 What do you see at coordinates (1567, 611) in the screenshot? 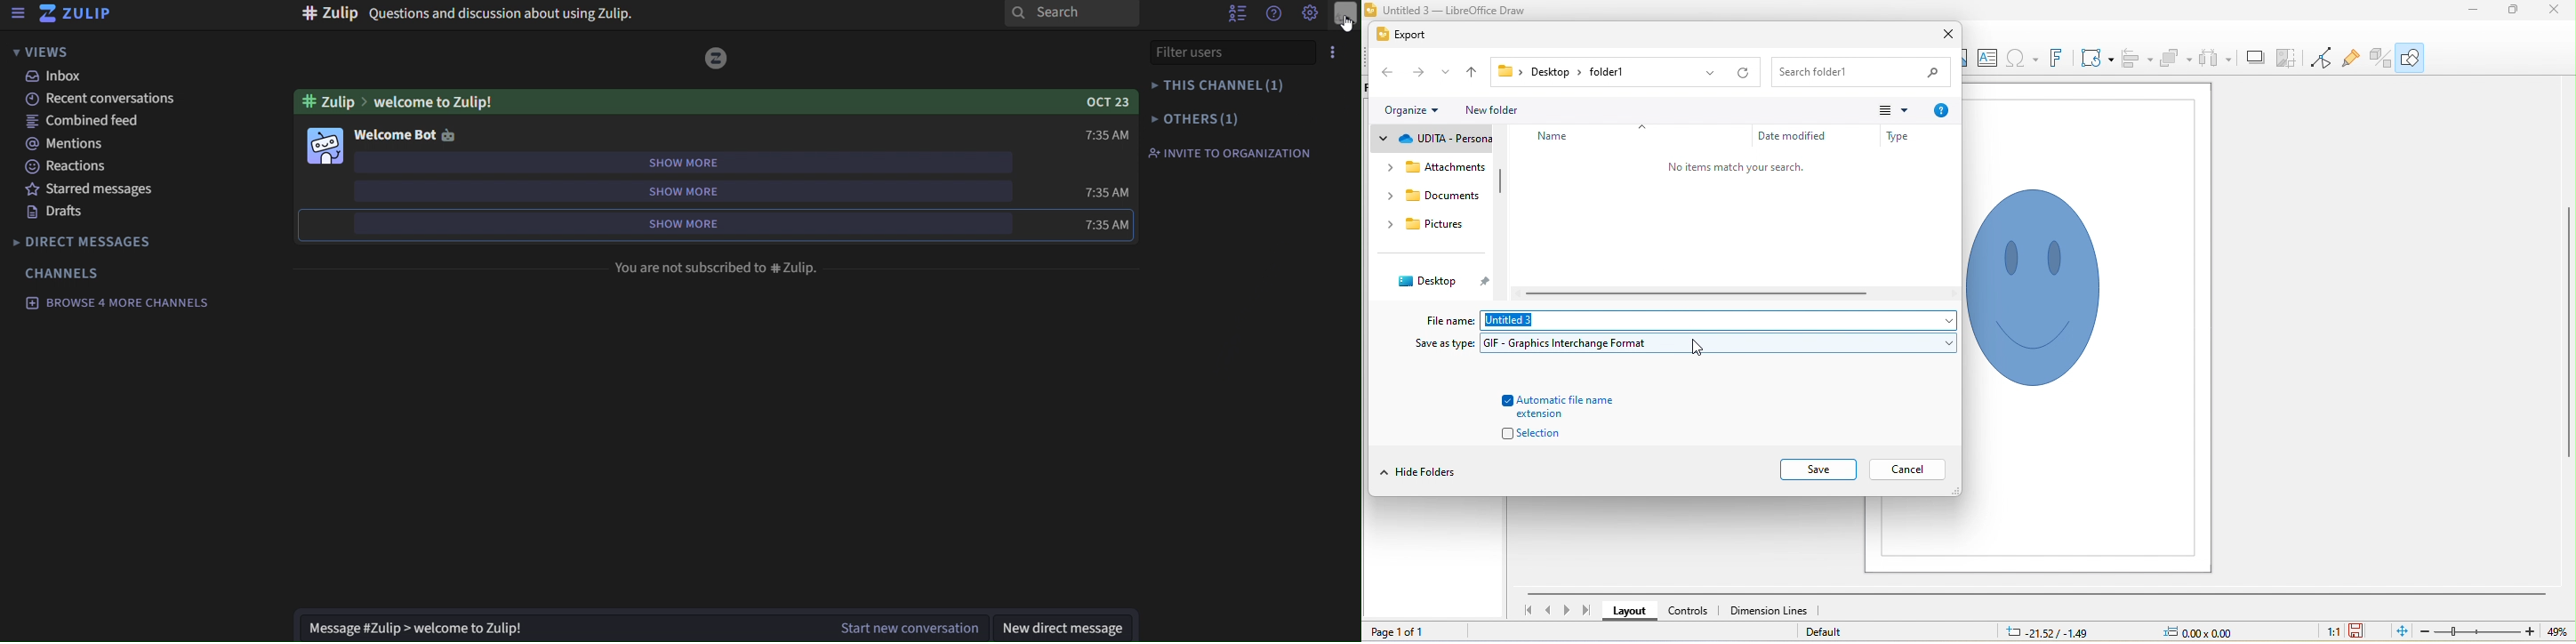
I see `next` at bounding box center [1567, 611].